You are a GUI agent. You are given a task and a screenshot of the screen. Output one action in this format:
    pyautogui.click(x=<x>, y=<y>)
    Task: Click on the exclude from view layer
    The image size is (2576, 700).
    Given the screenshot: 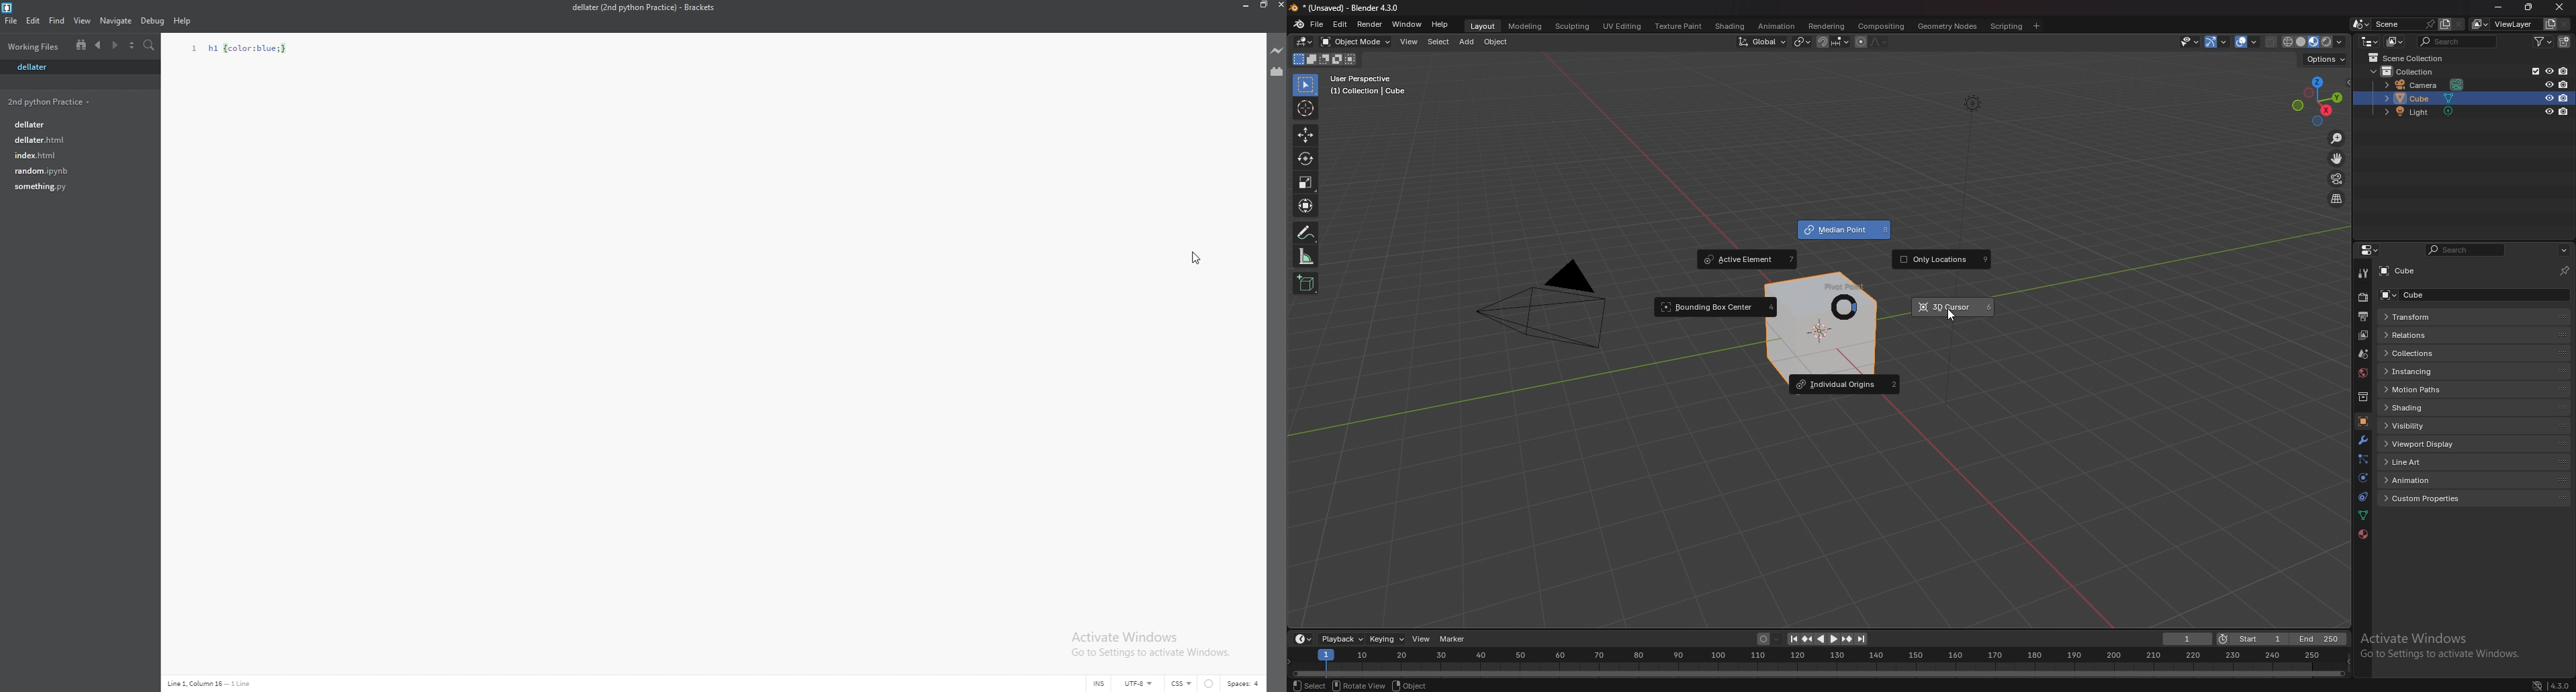 What is the action you would take?
    pyautogui.click(x=2533, y=71)
    